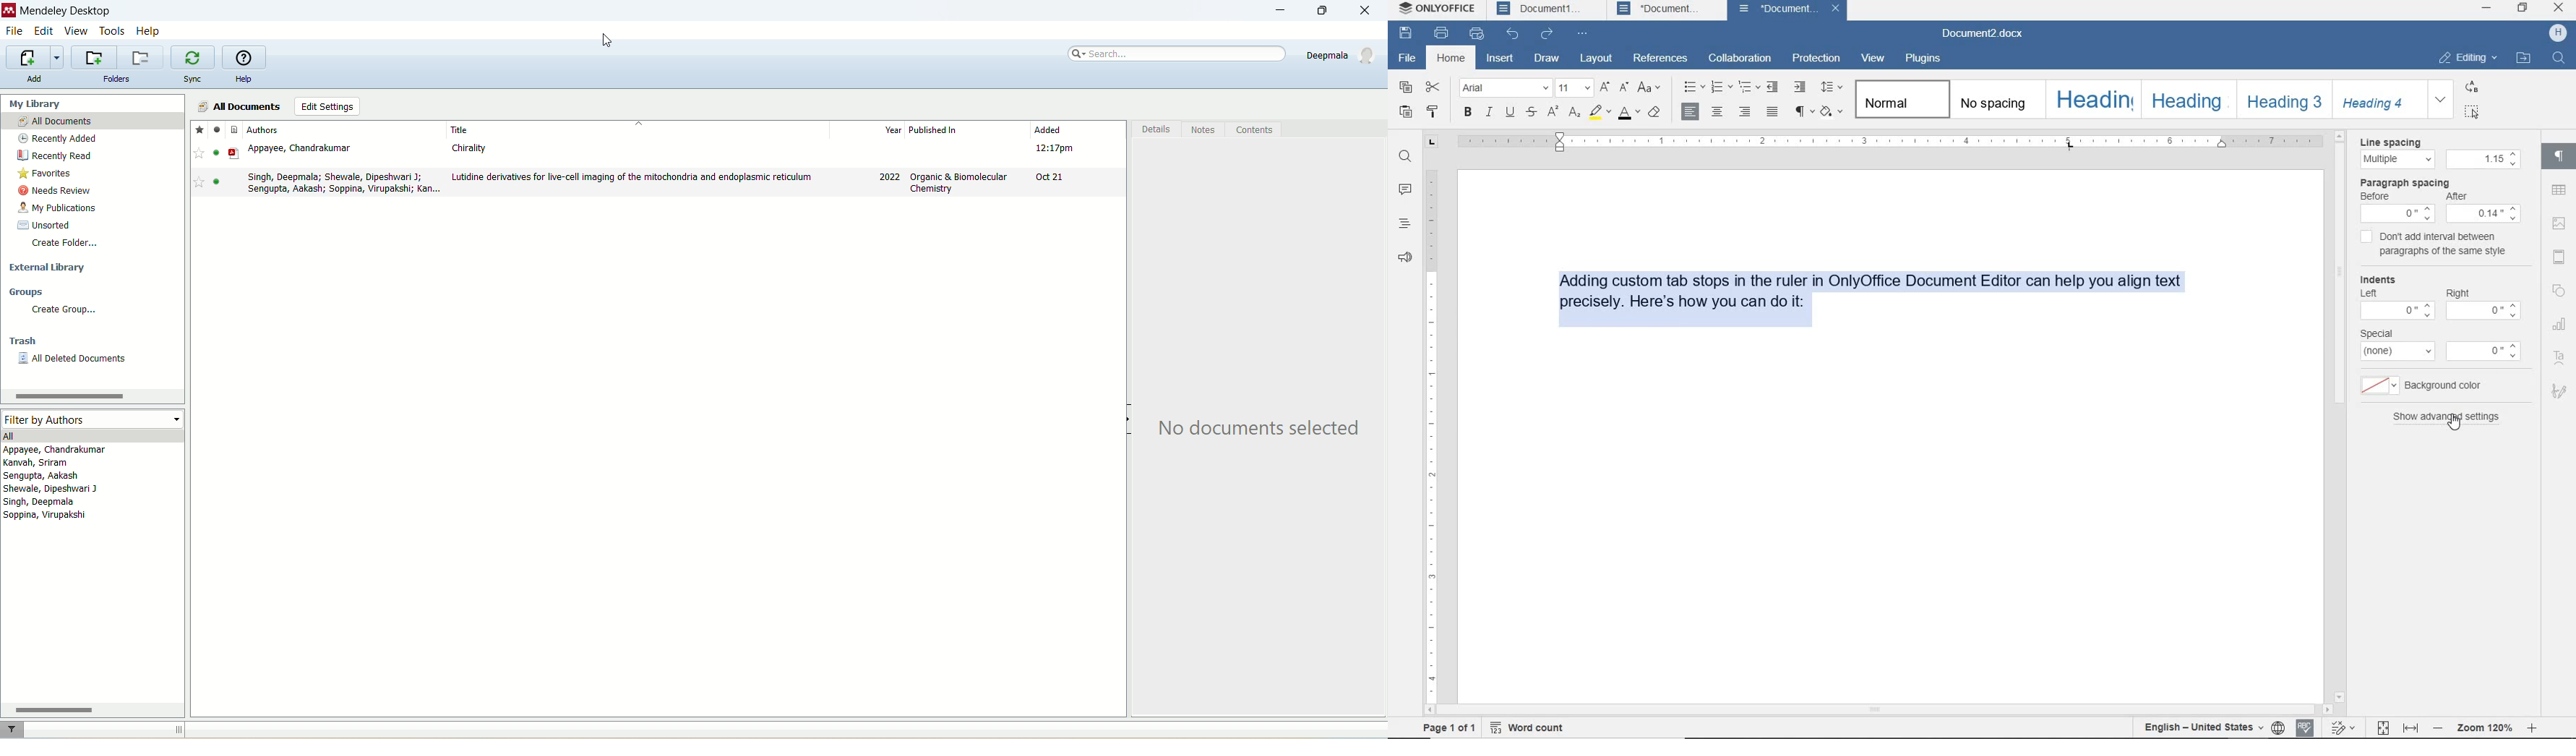 This screenshot has width=2576, height=756. I want to click on minimize, so click(1283, 11).